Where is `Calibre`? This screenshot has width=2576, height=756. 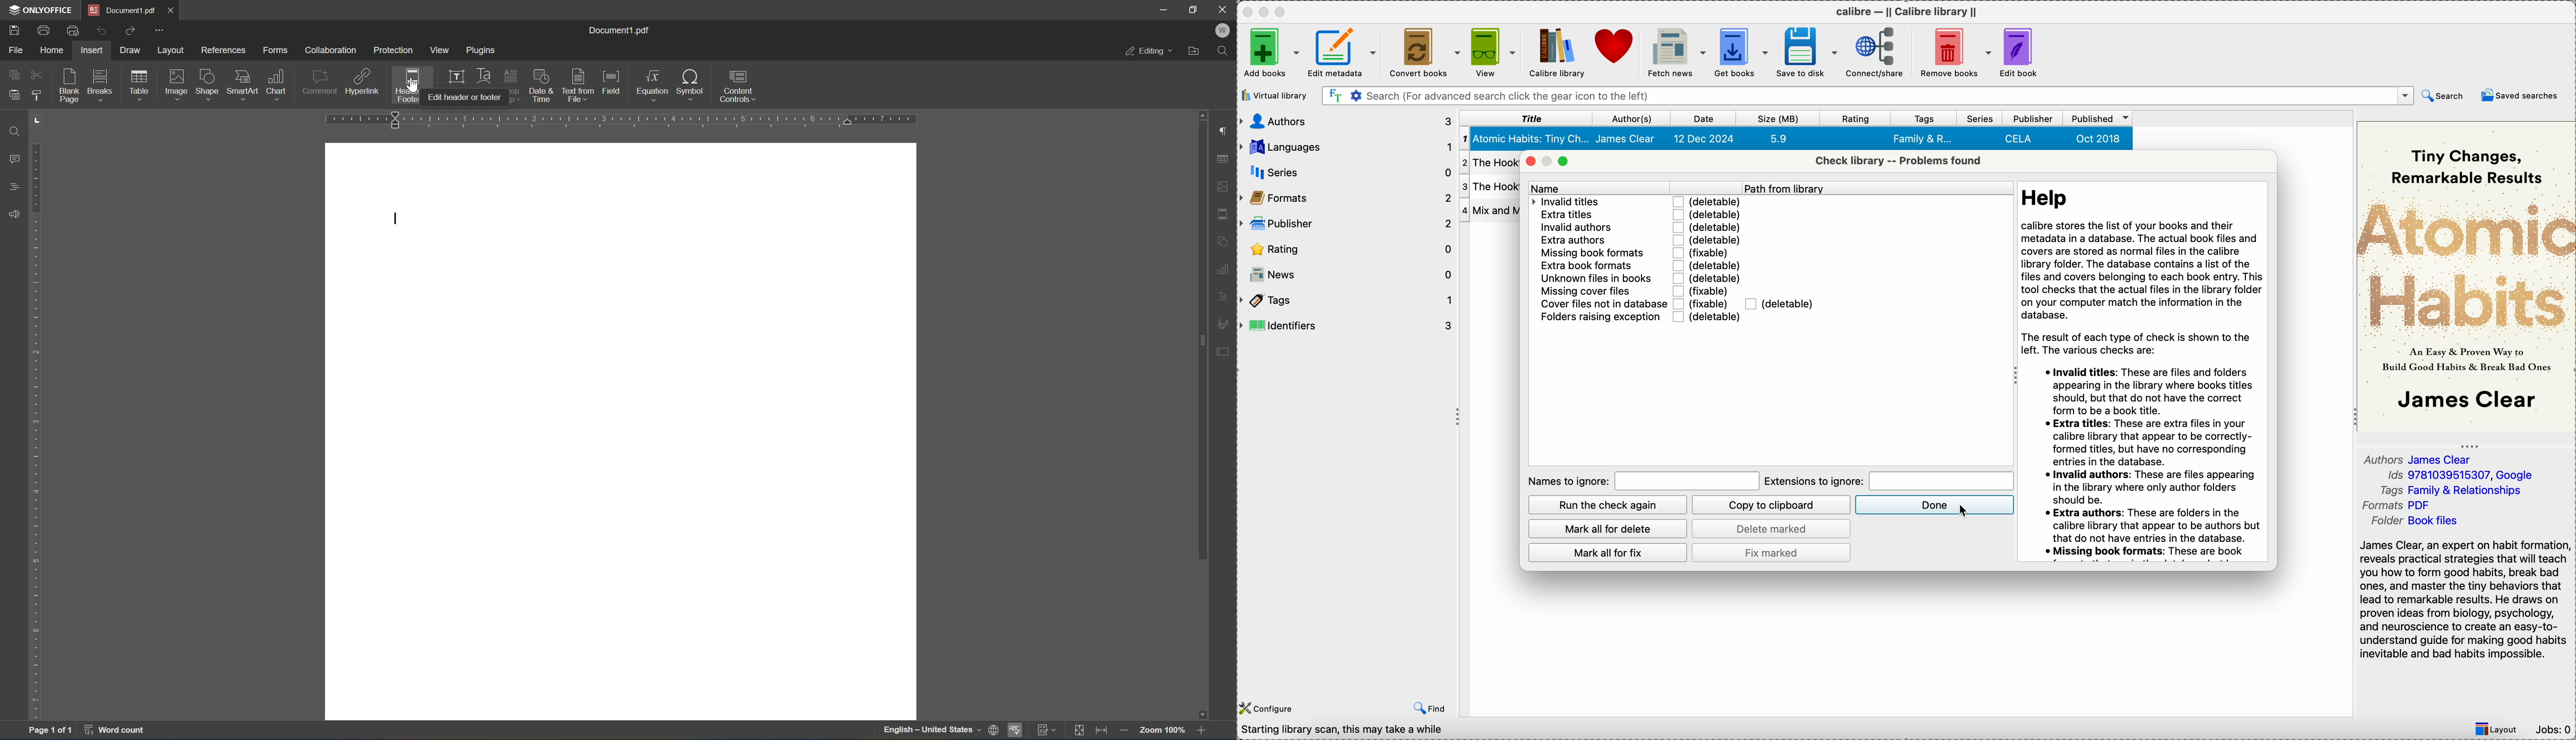 Calibre is located at coordinates (1910, 11).